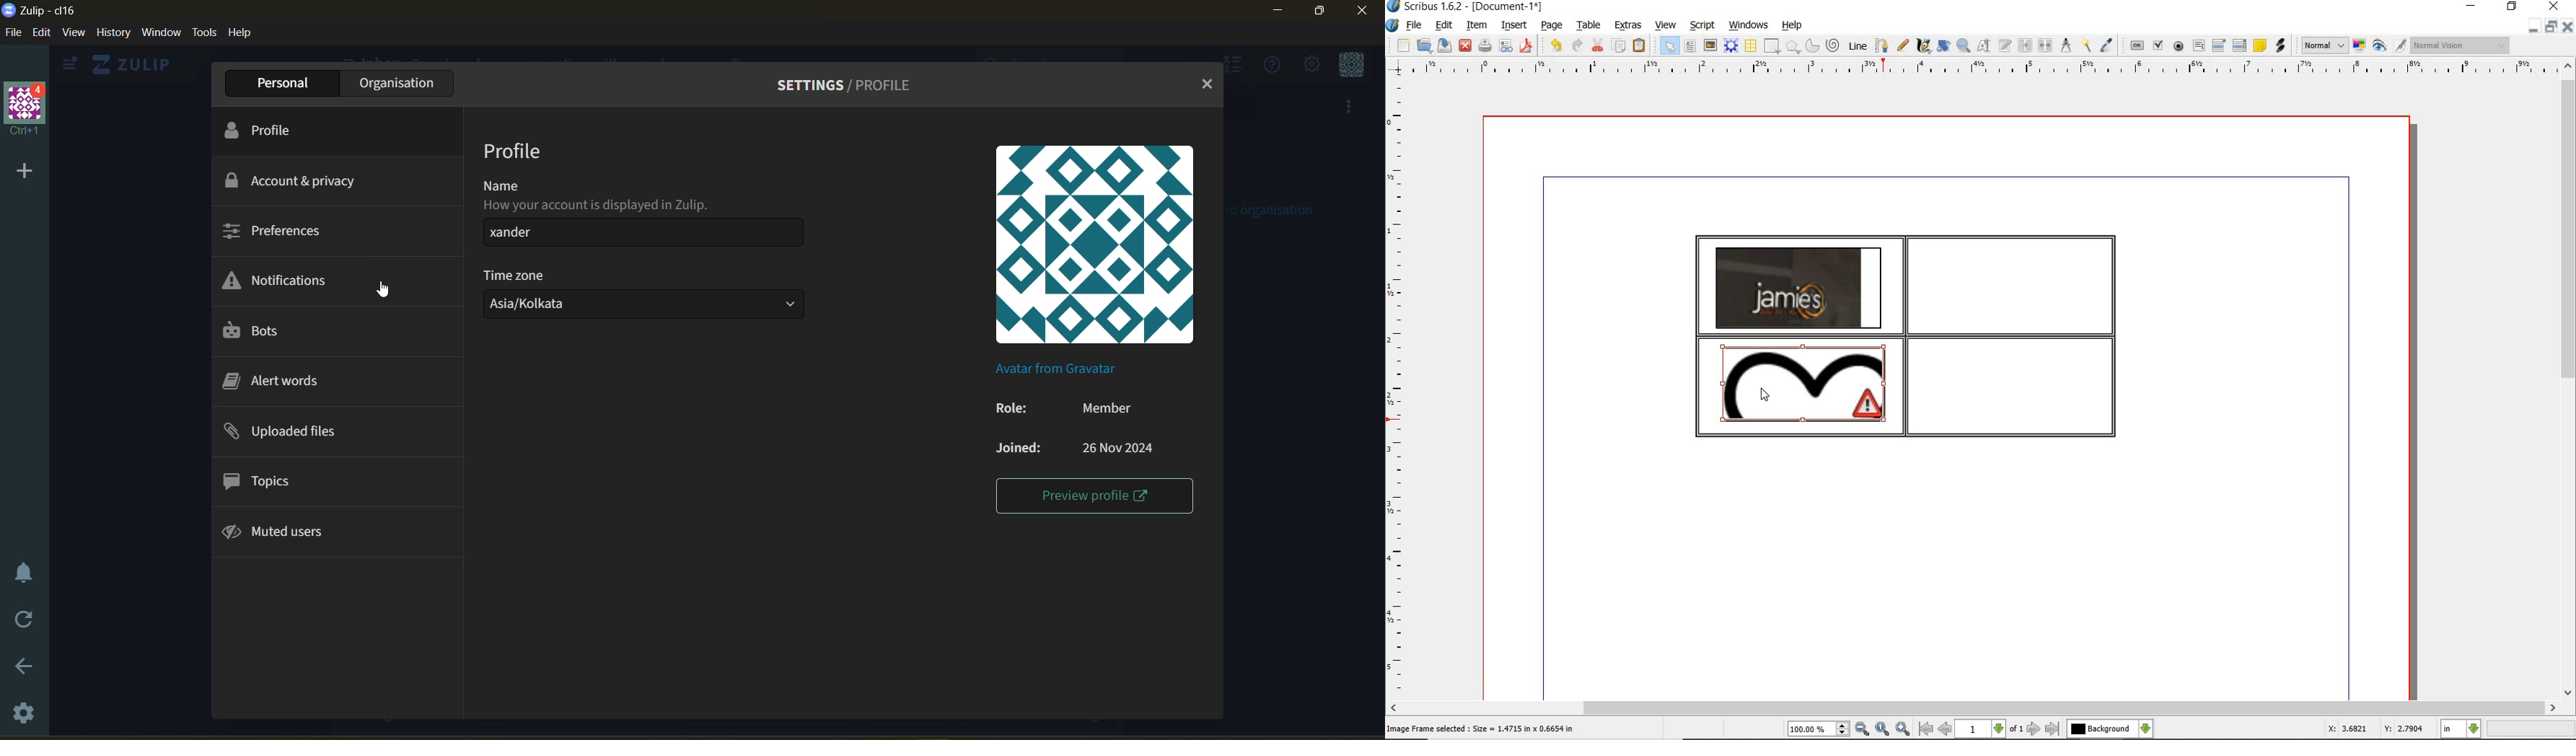  Describe the element at coordinates (1208, 85) in the screenshot. I see `close tab` at that location.